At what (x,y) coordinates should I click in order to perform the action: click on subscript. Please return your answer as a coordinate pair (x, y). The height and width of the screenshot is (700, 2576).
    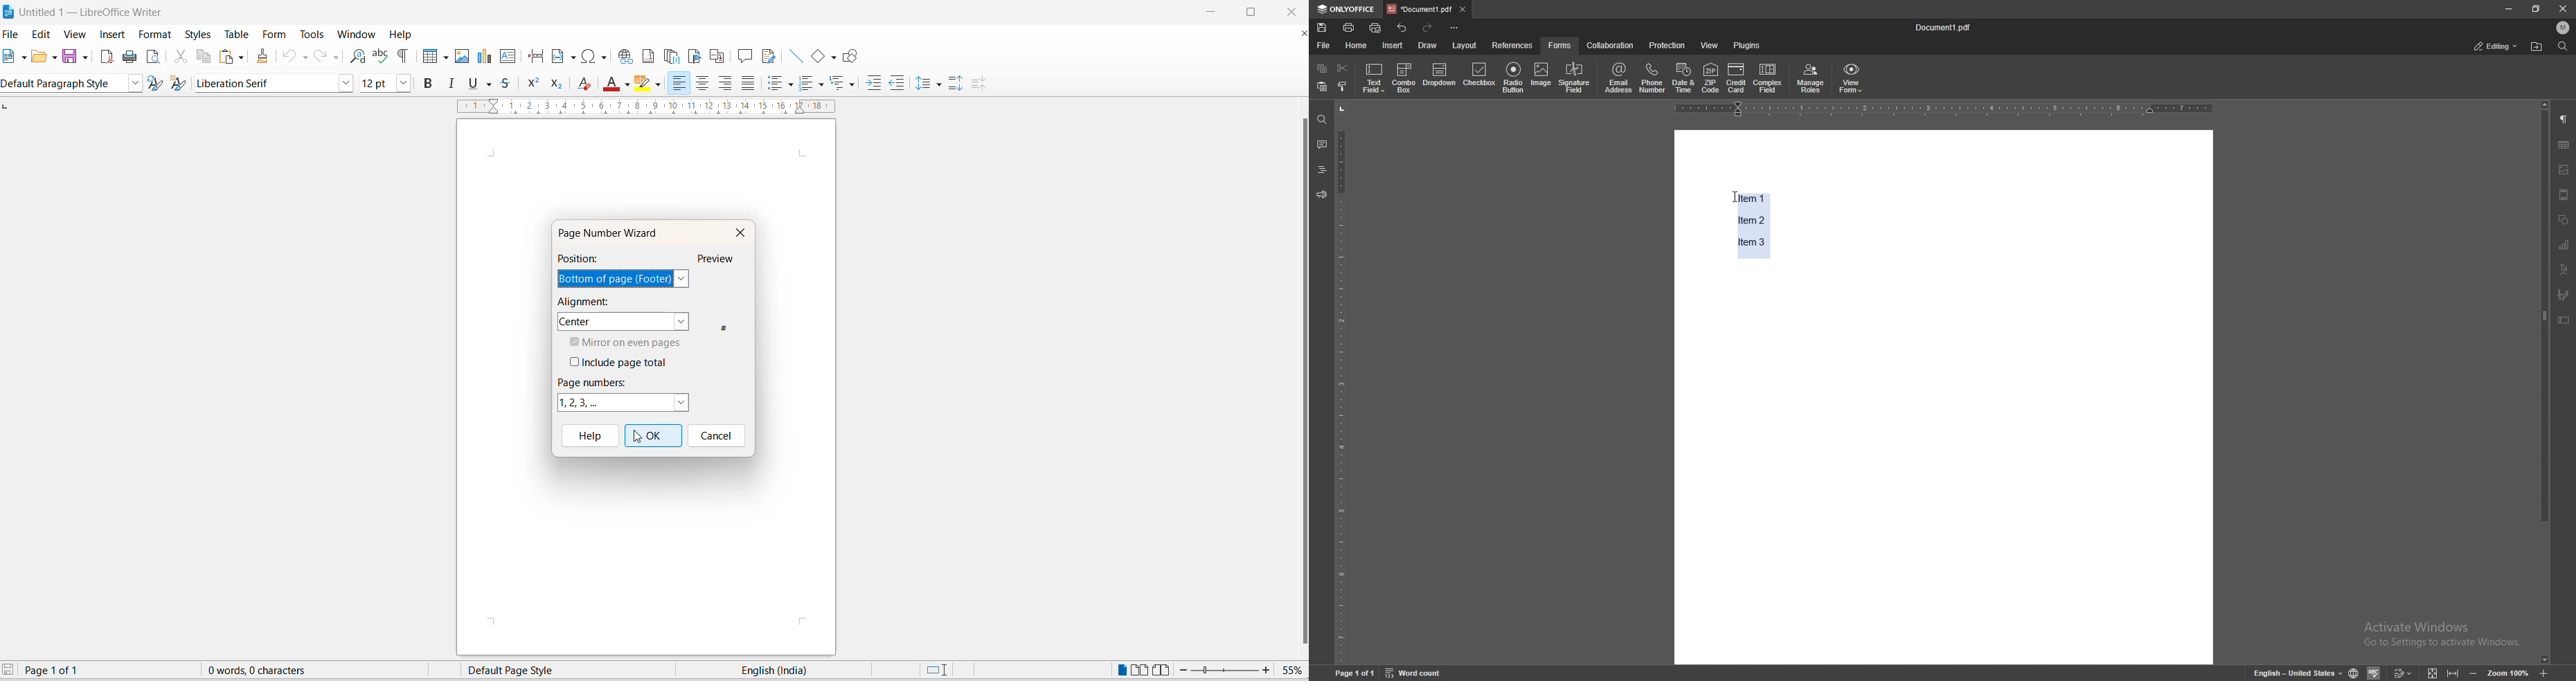
    Looking at the image, I should click on (559, 84).